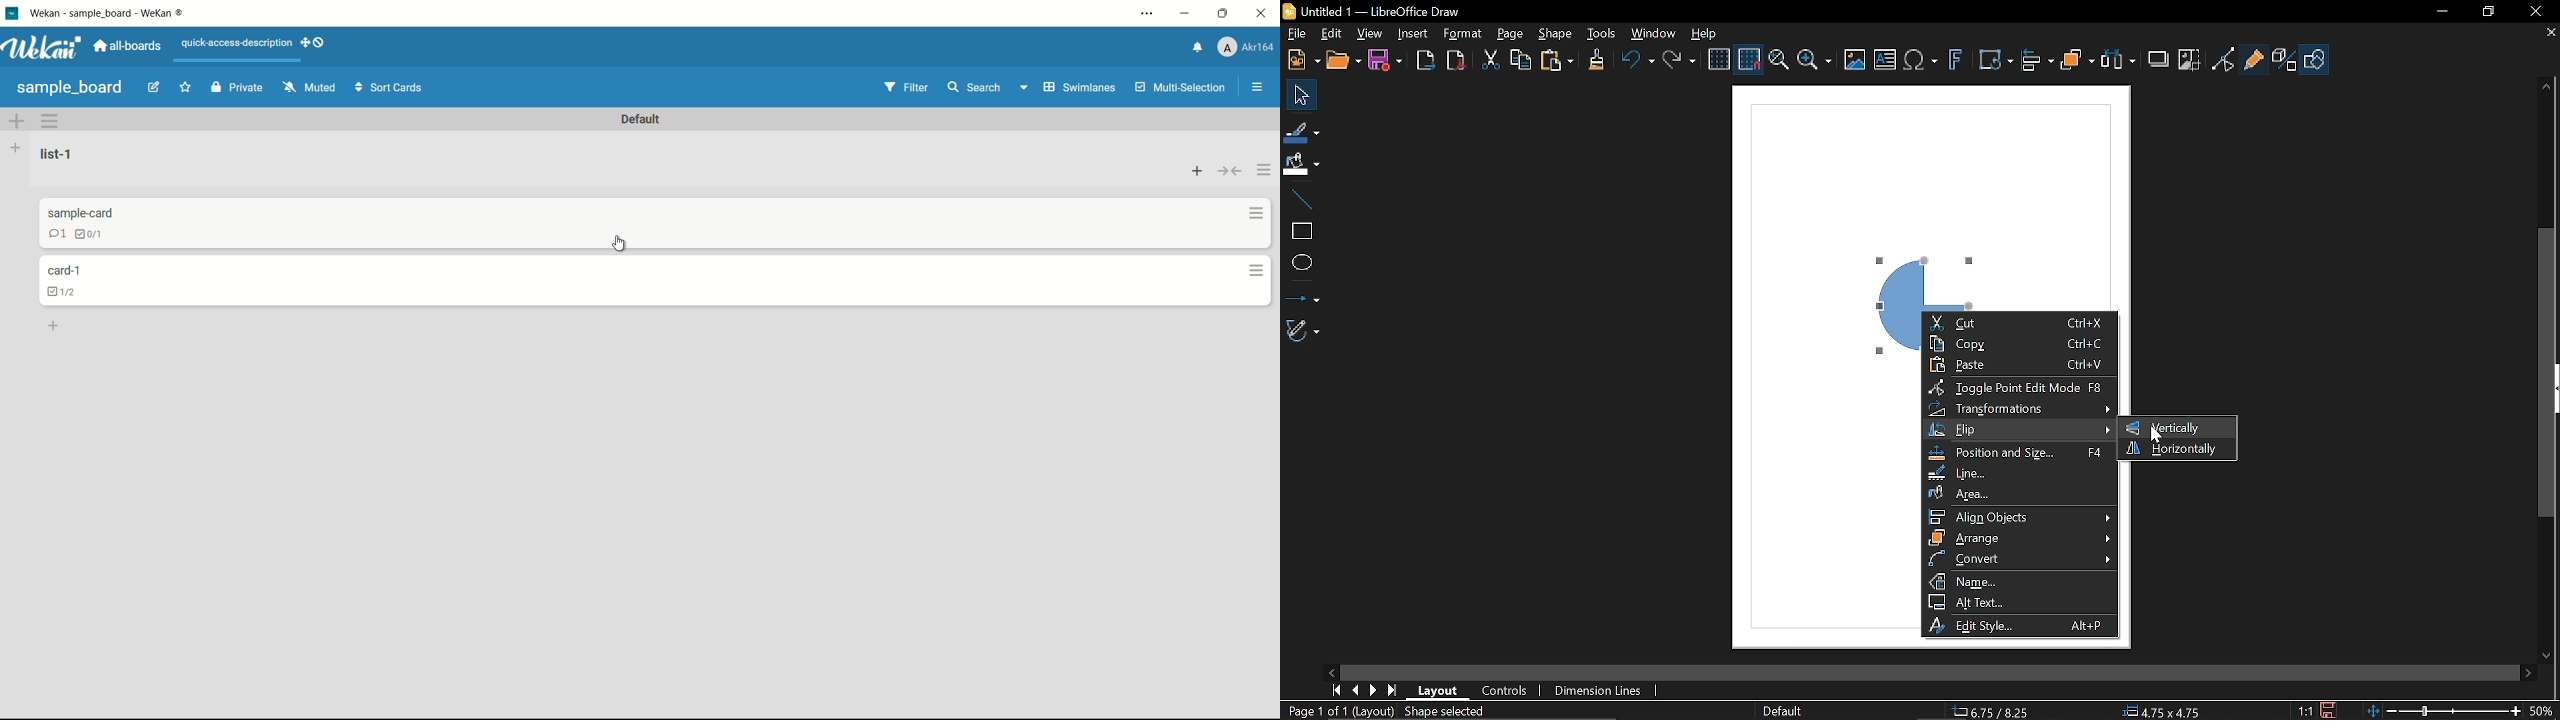 The width and height of the screenshot is (2576, 728). I want to click on all boards, so click(129, 46).